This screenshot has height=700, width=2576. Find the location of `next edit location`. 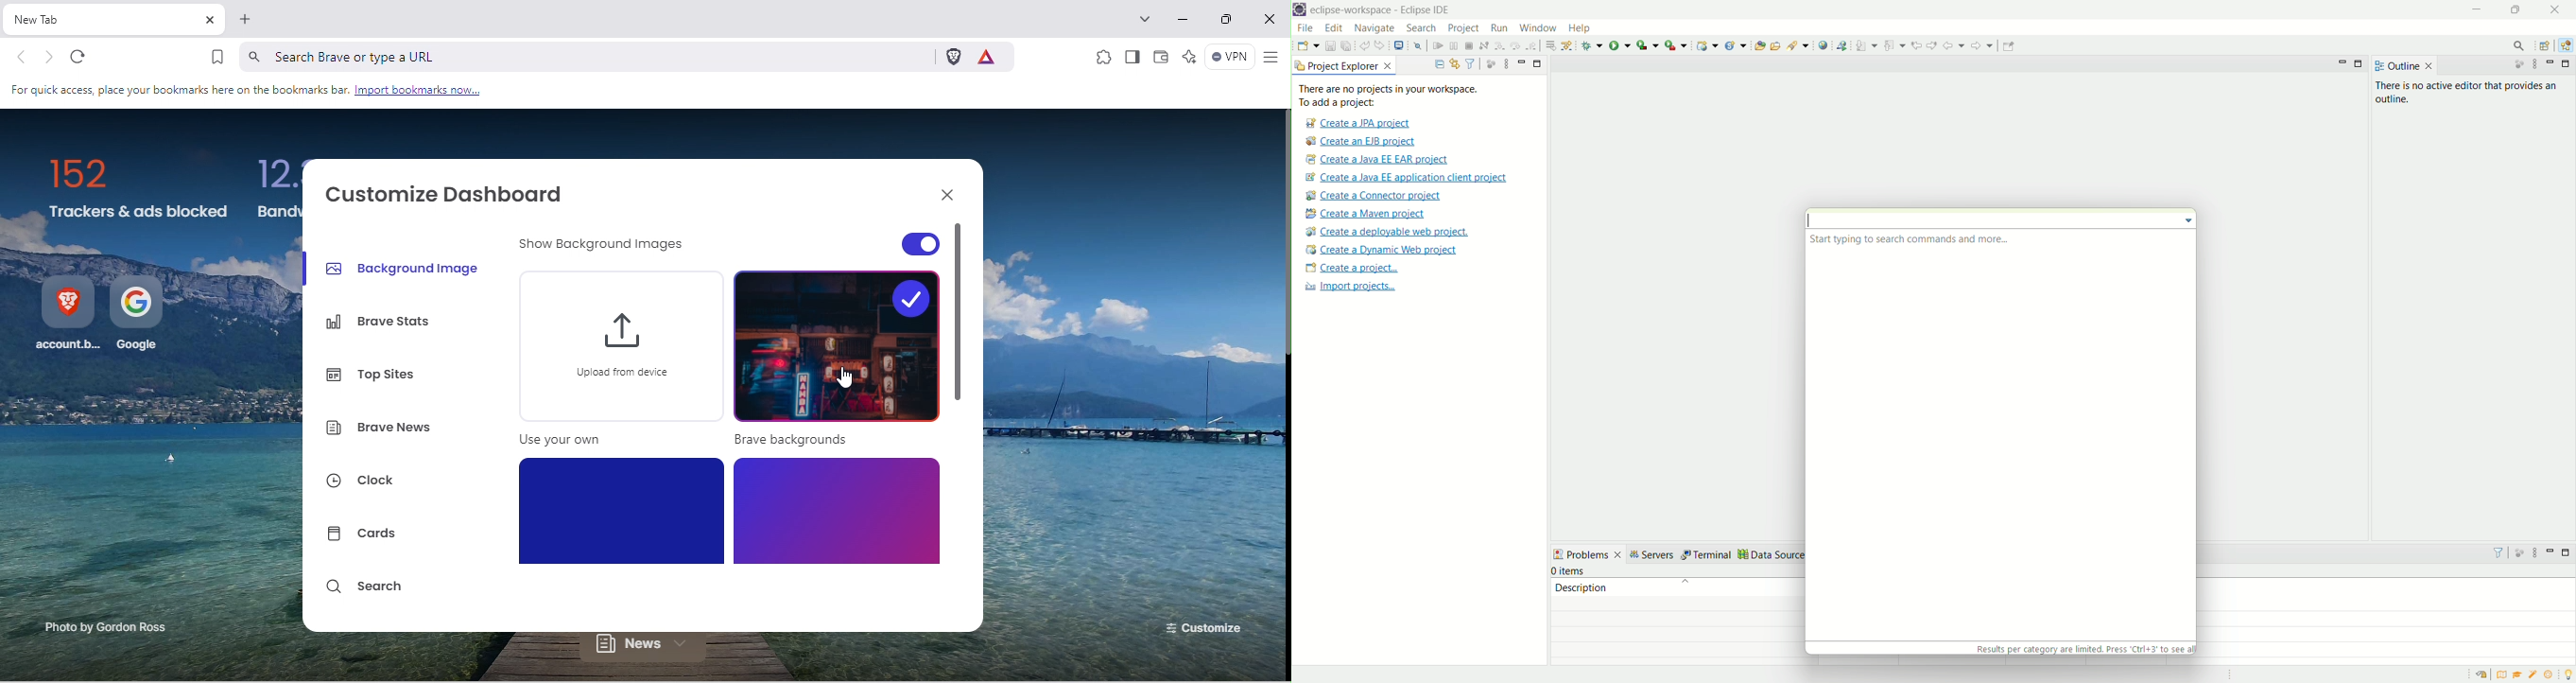

next edit location is located at coordinates (1931, 45).